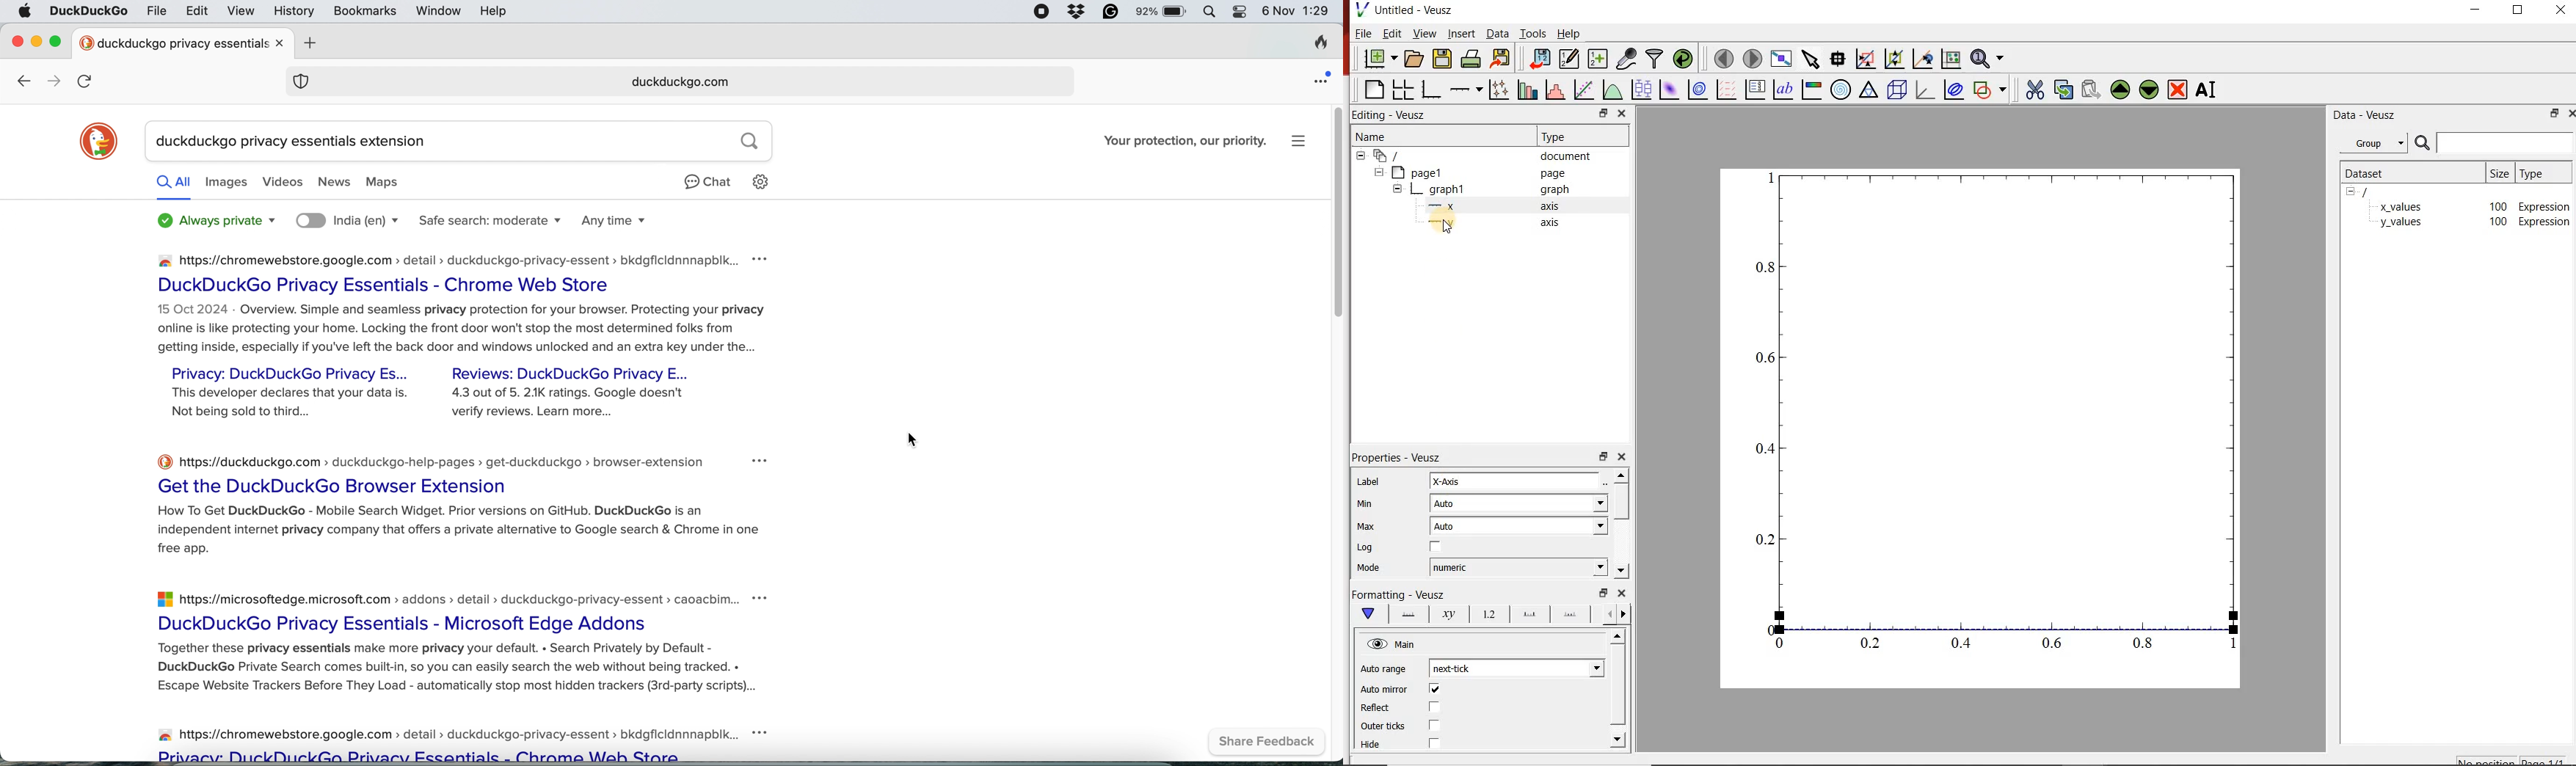  I want to click on move up, so click(1616, 637).